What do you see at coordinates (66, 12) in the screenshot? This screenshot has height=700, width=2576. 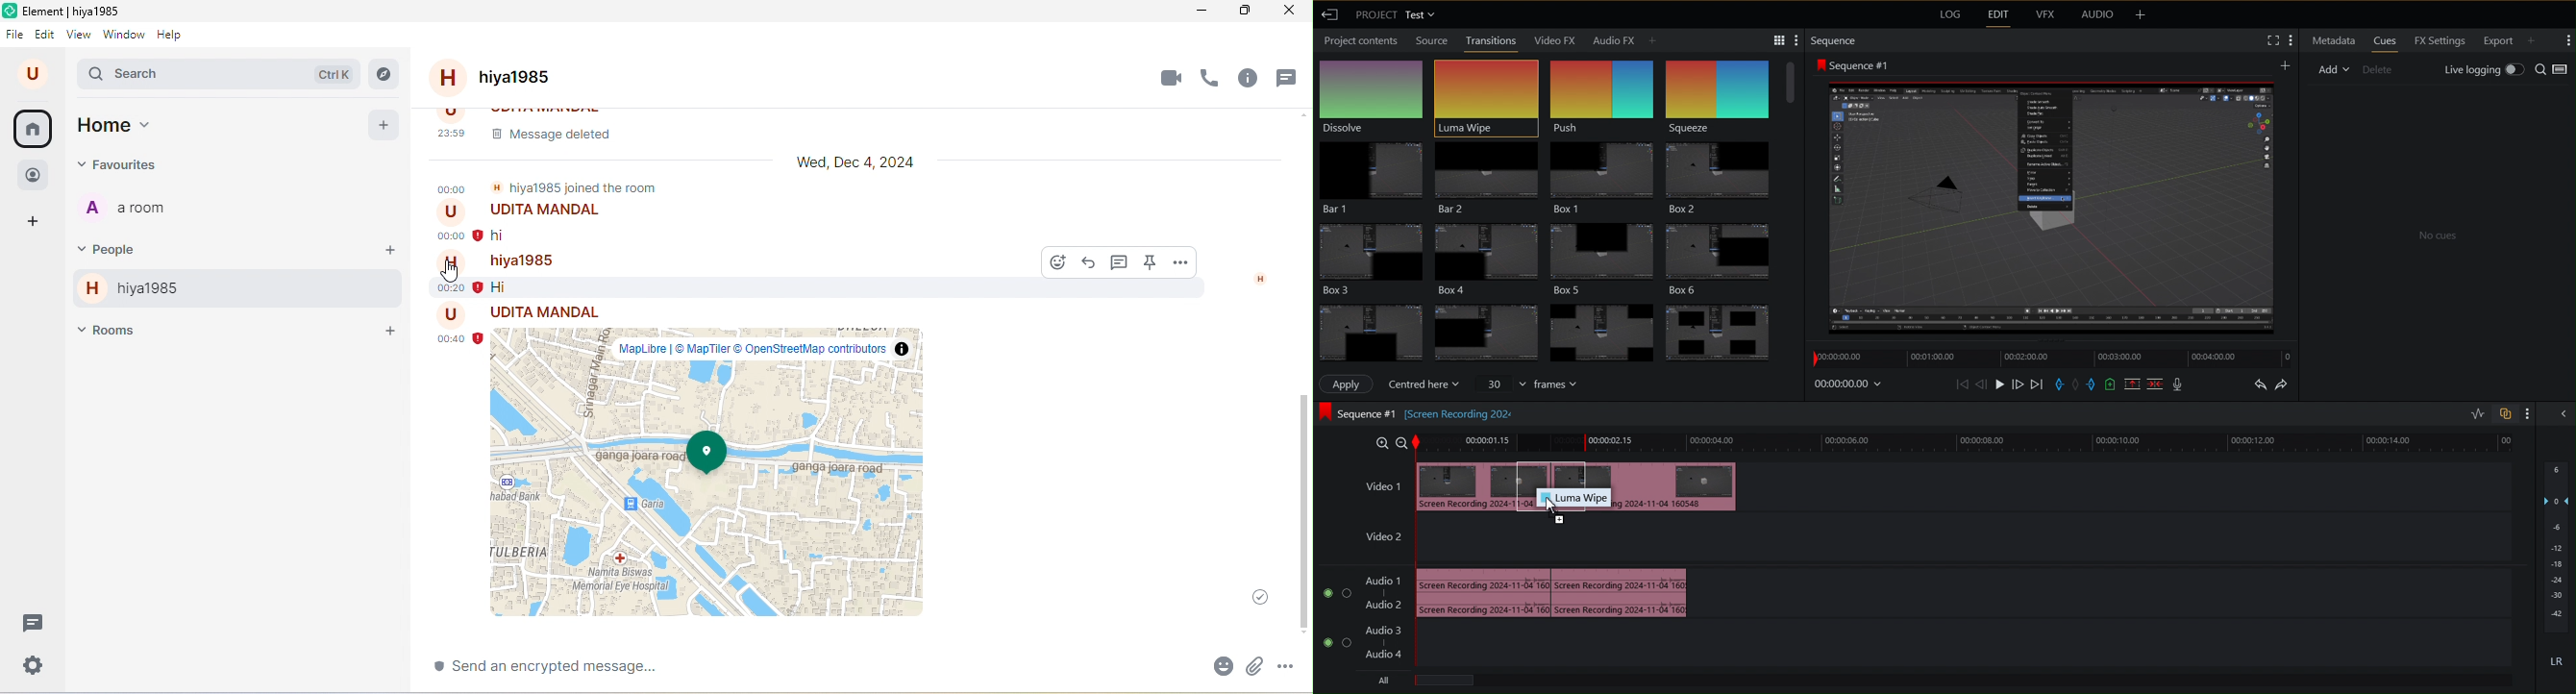 I see `Element | hiya1985` at bounding box center [66, 12].